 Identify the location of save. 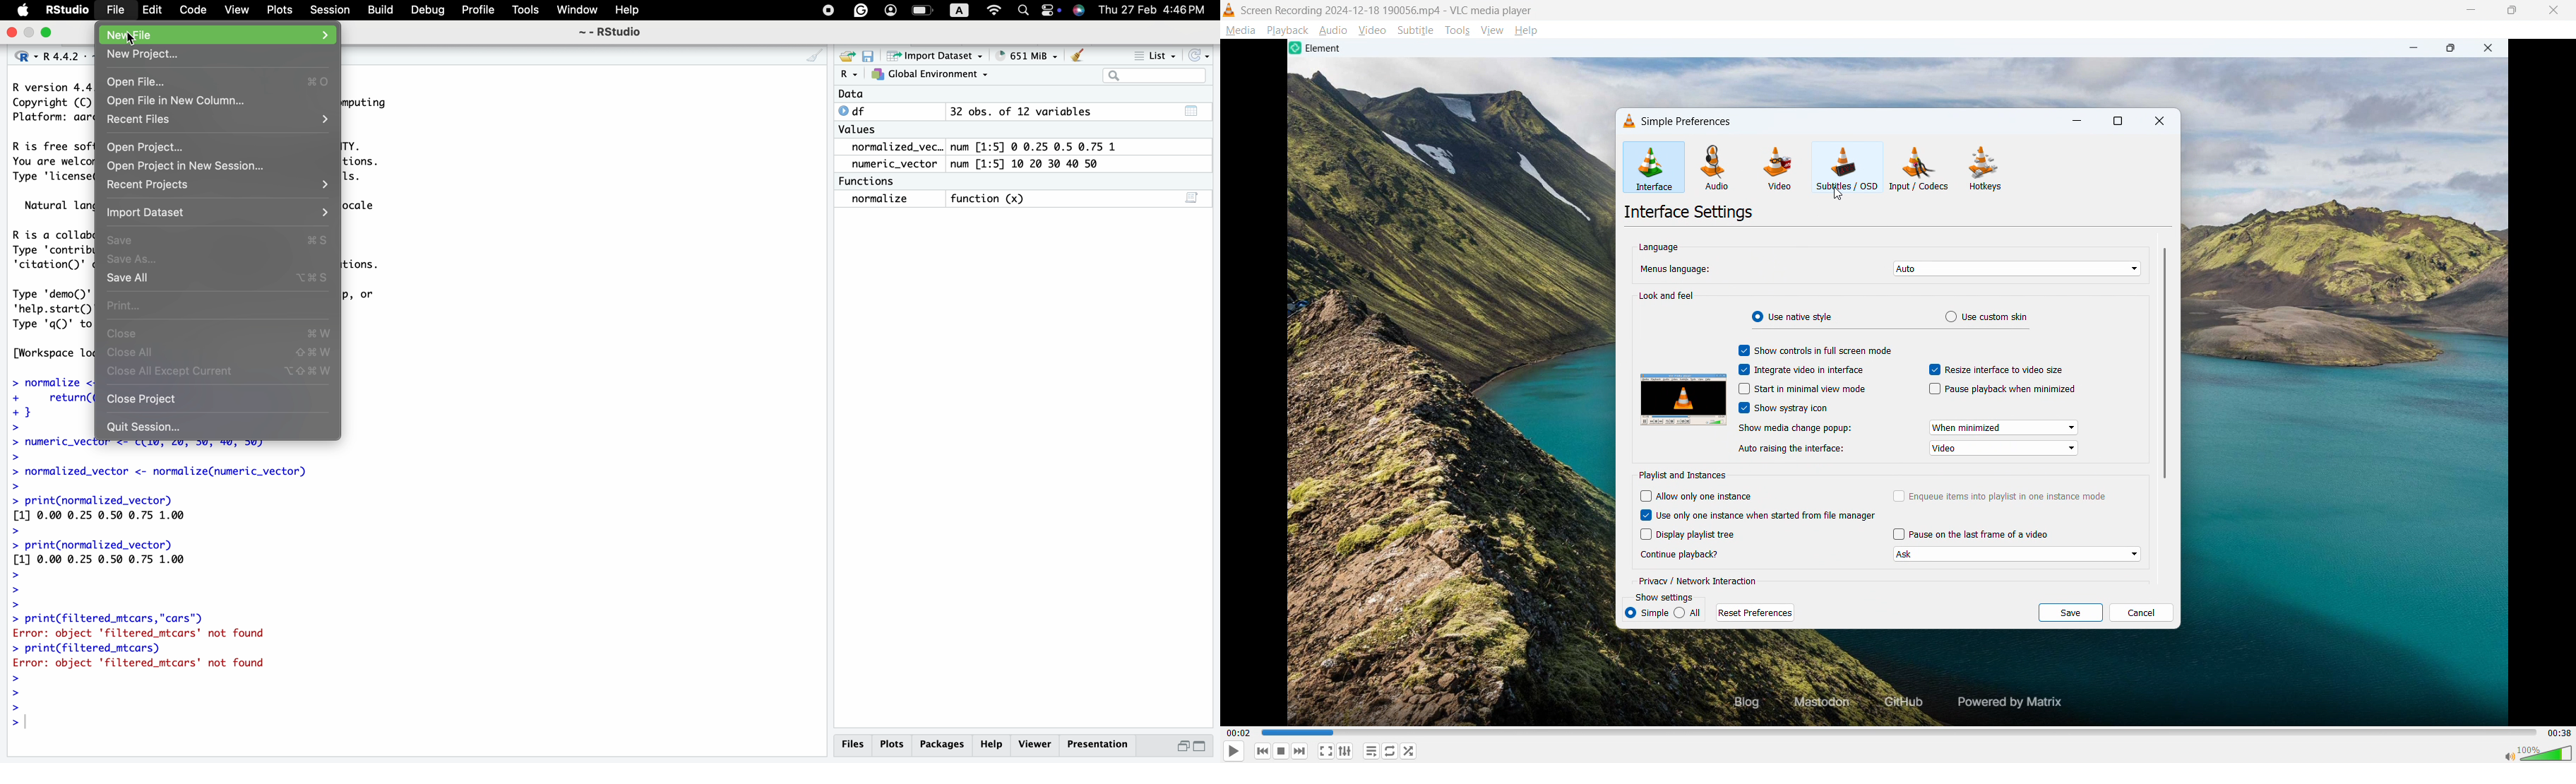
(2070, 613).